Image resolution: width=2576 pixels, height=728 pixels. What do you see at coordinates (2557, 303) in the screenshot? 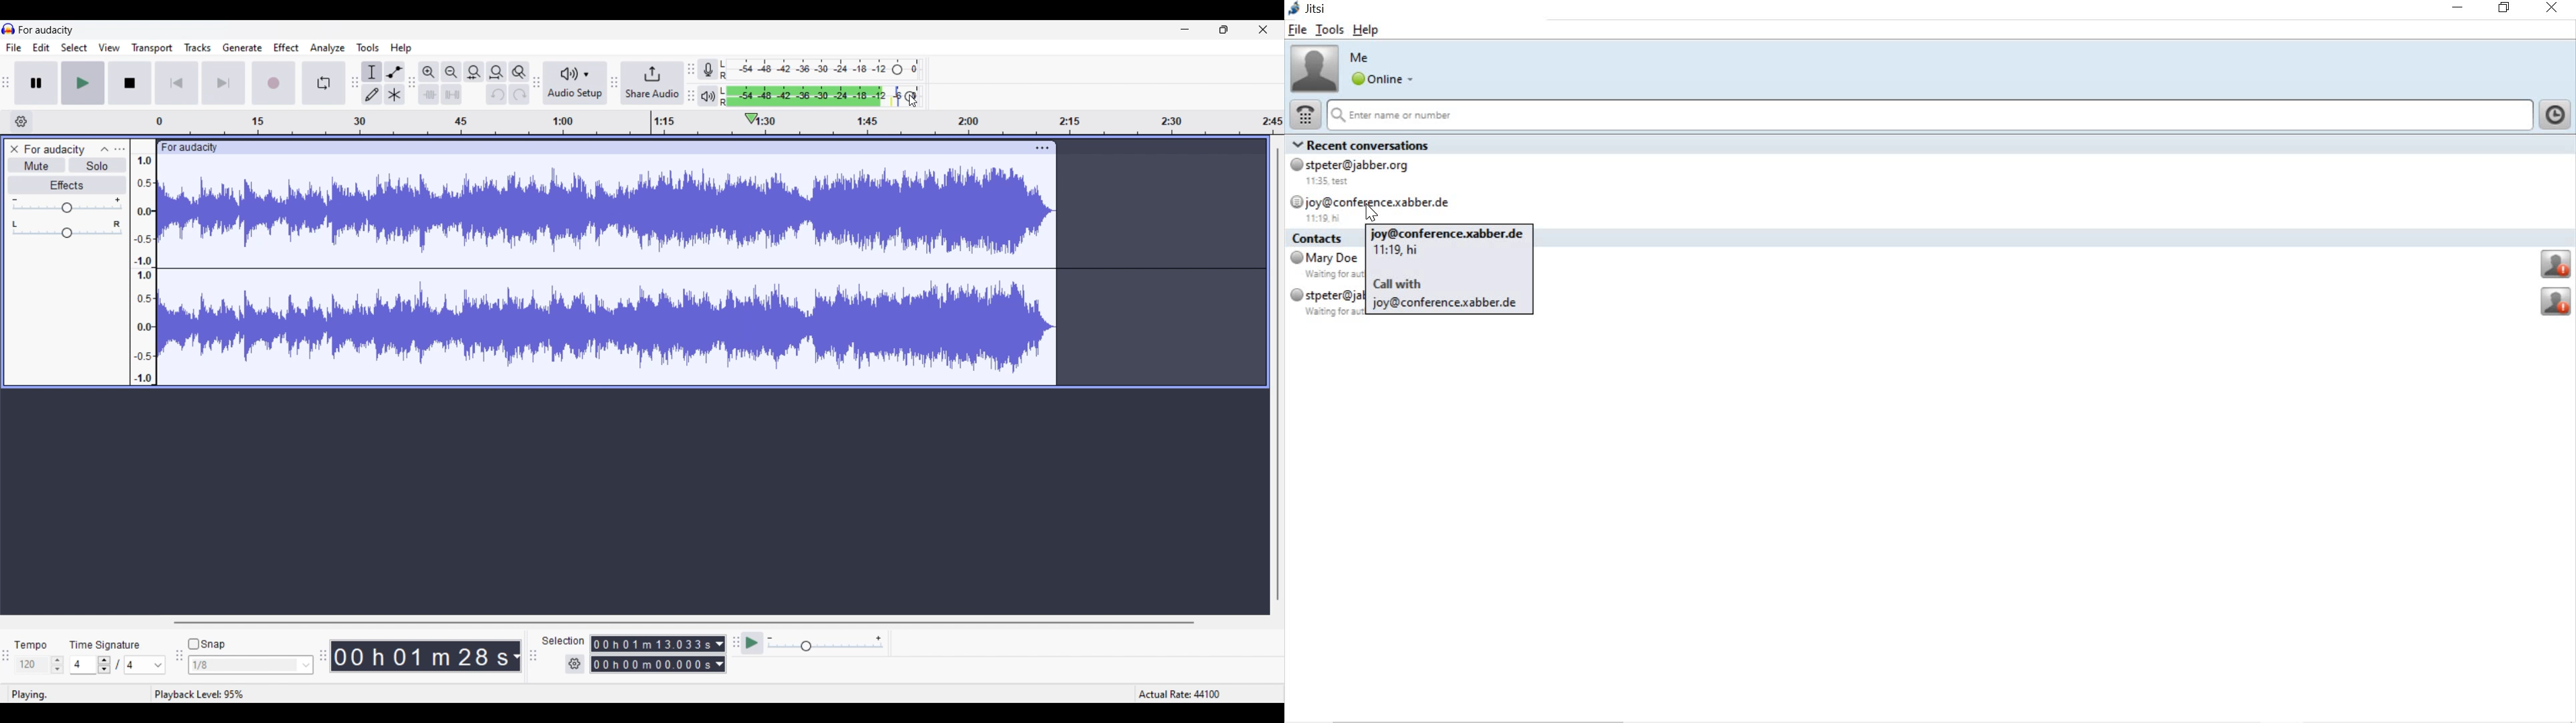
I see `profile` at bounding box center [2557, 303].